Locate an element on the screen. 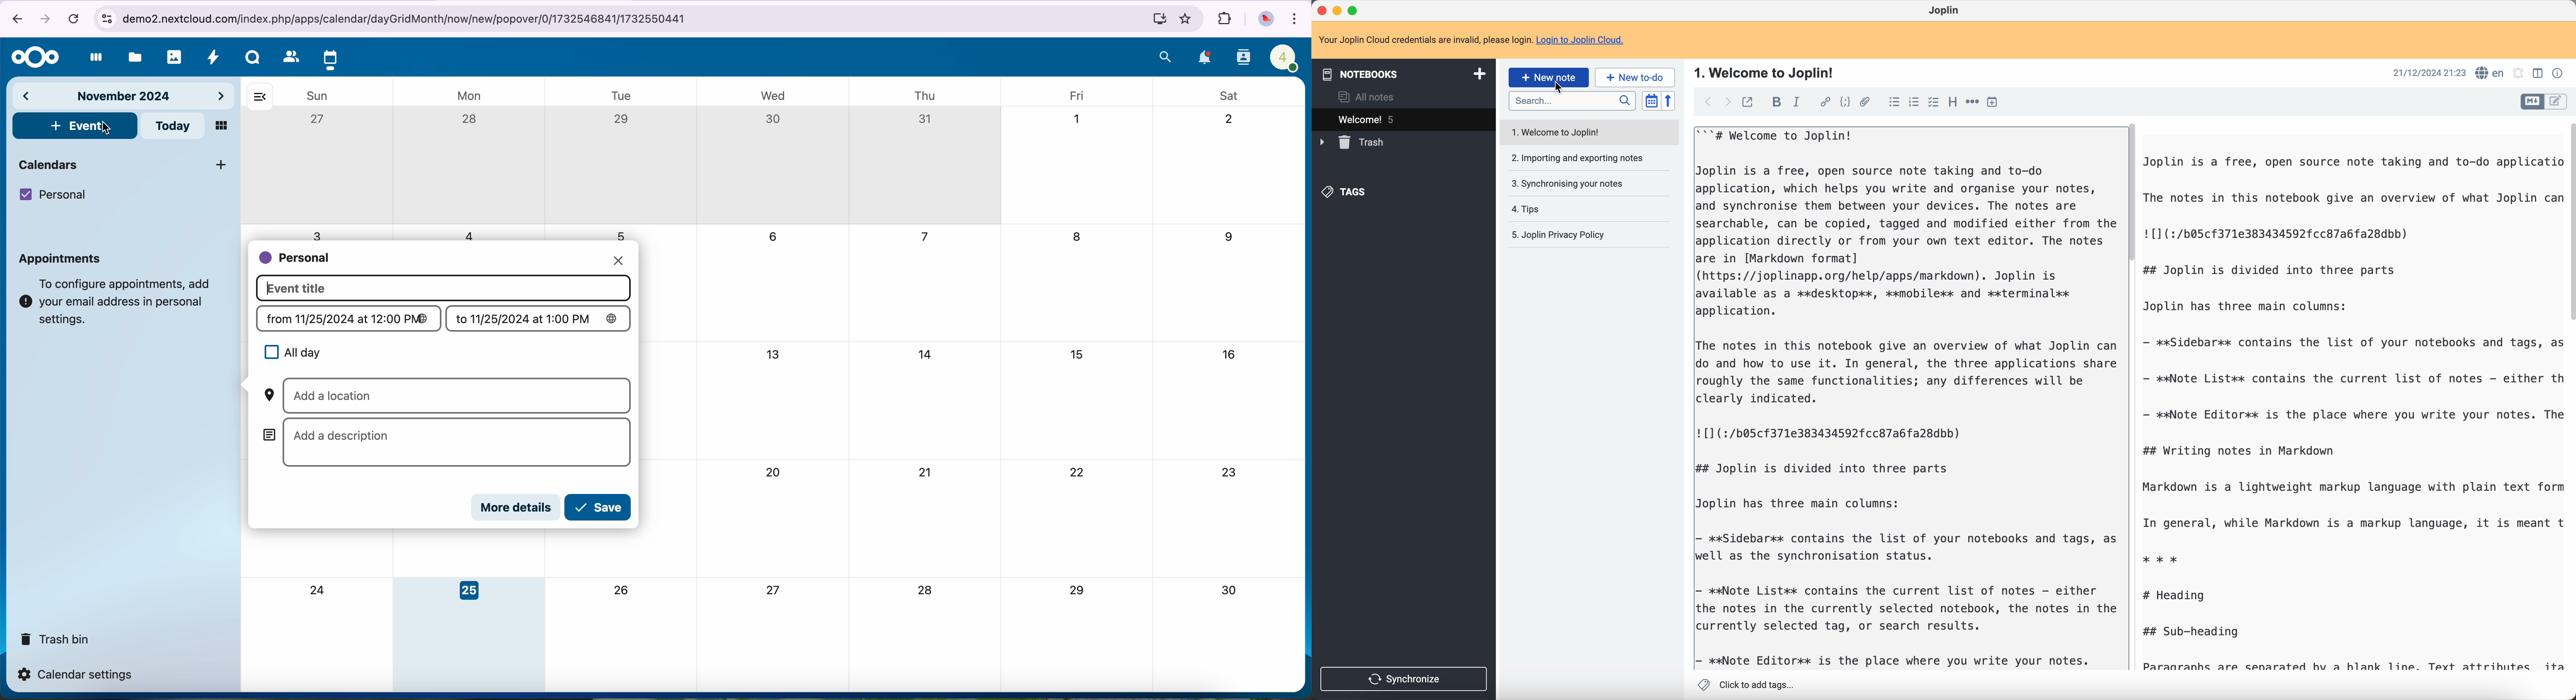  contacts is located at coordinates (286, 56).